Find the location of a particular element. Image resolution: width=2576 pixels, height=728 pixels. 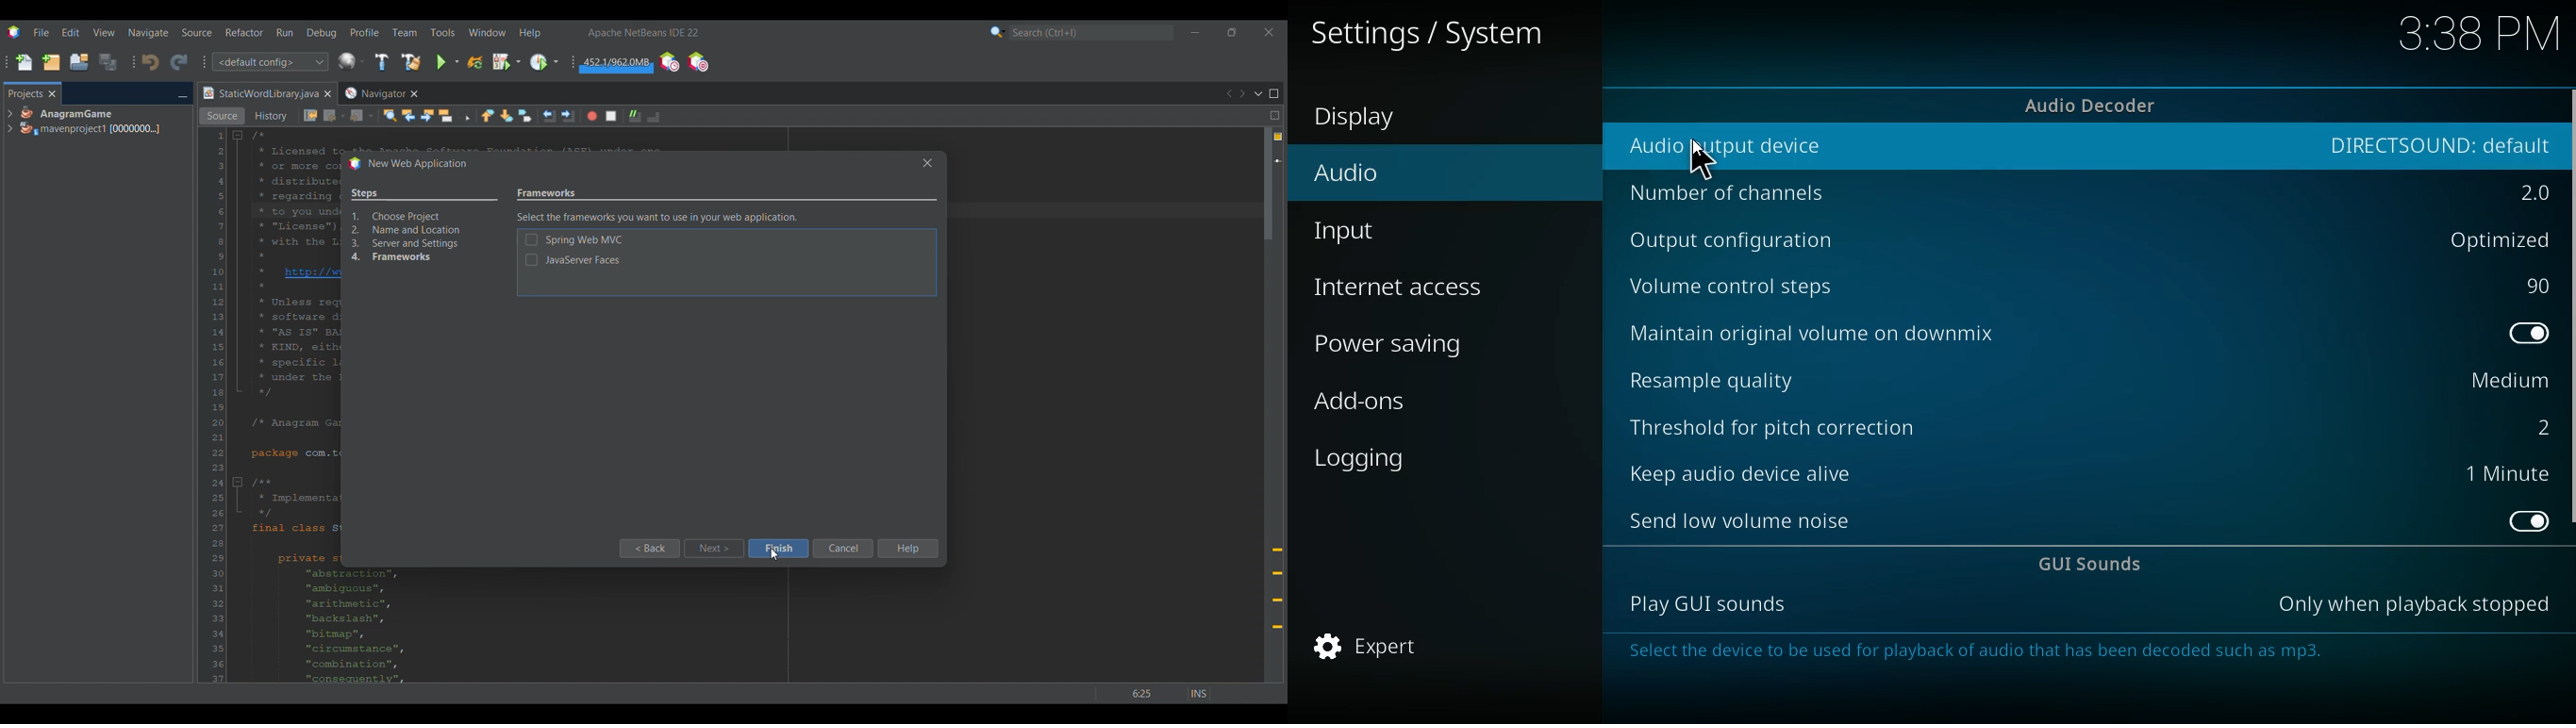

output configuration is located at coordinates (1742, 243).